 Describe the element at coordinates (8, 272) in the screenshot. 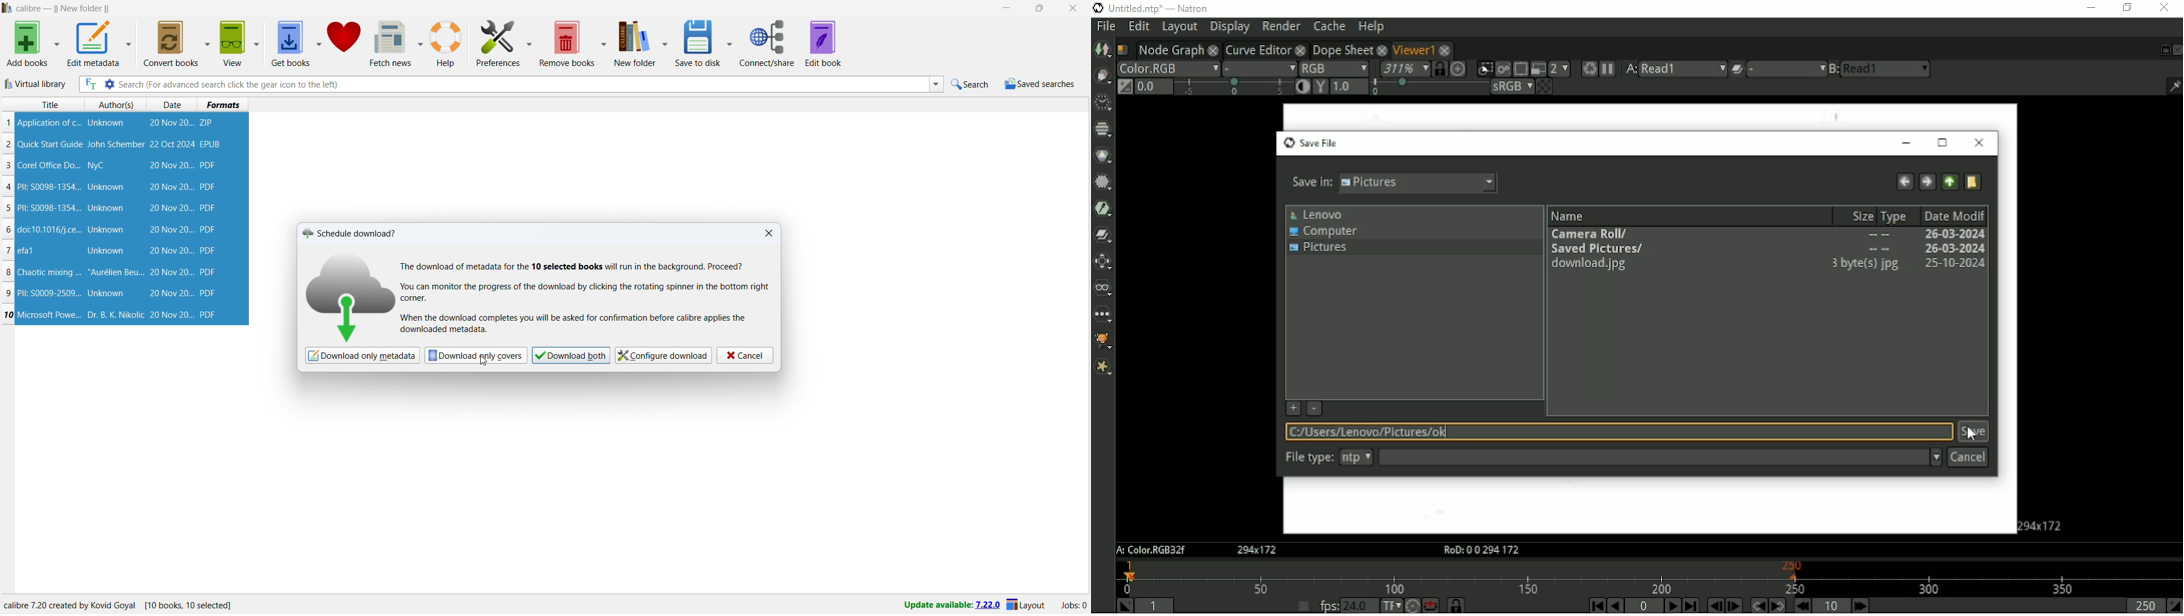

I see `8` at that location.